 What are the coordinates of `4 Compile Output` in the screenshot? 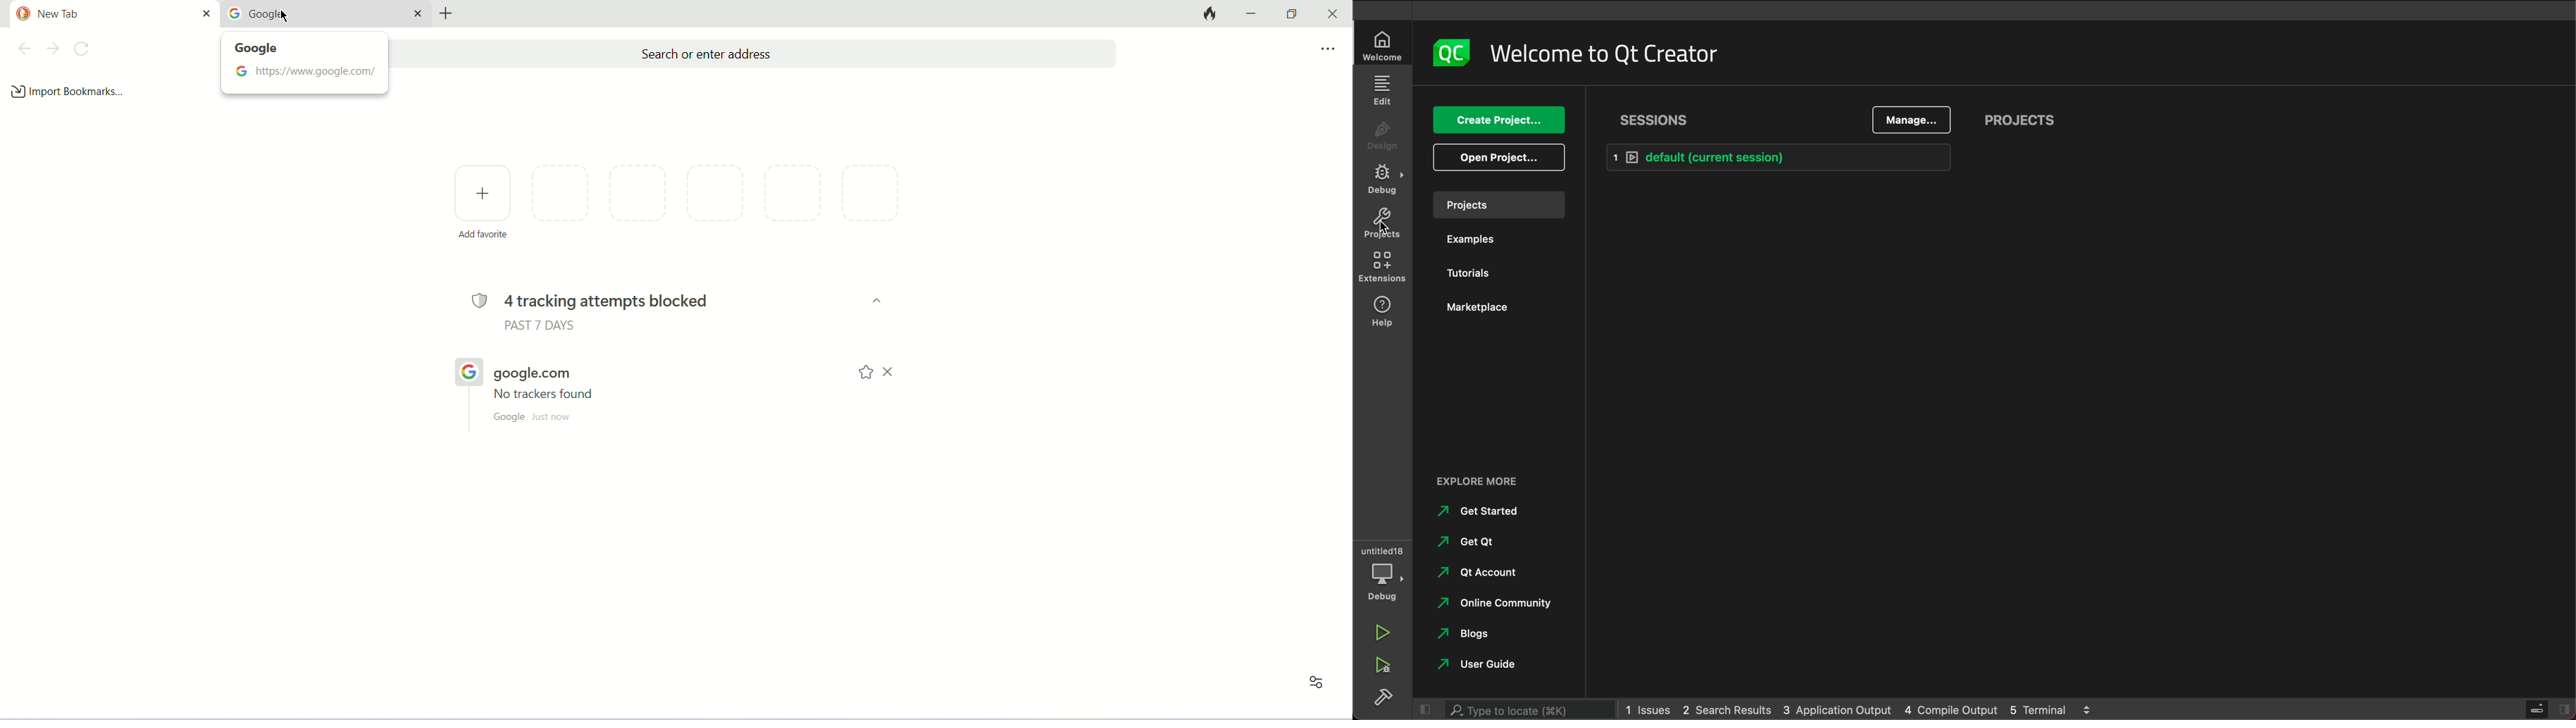 It's located at (1951, 710).